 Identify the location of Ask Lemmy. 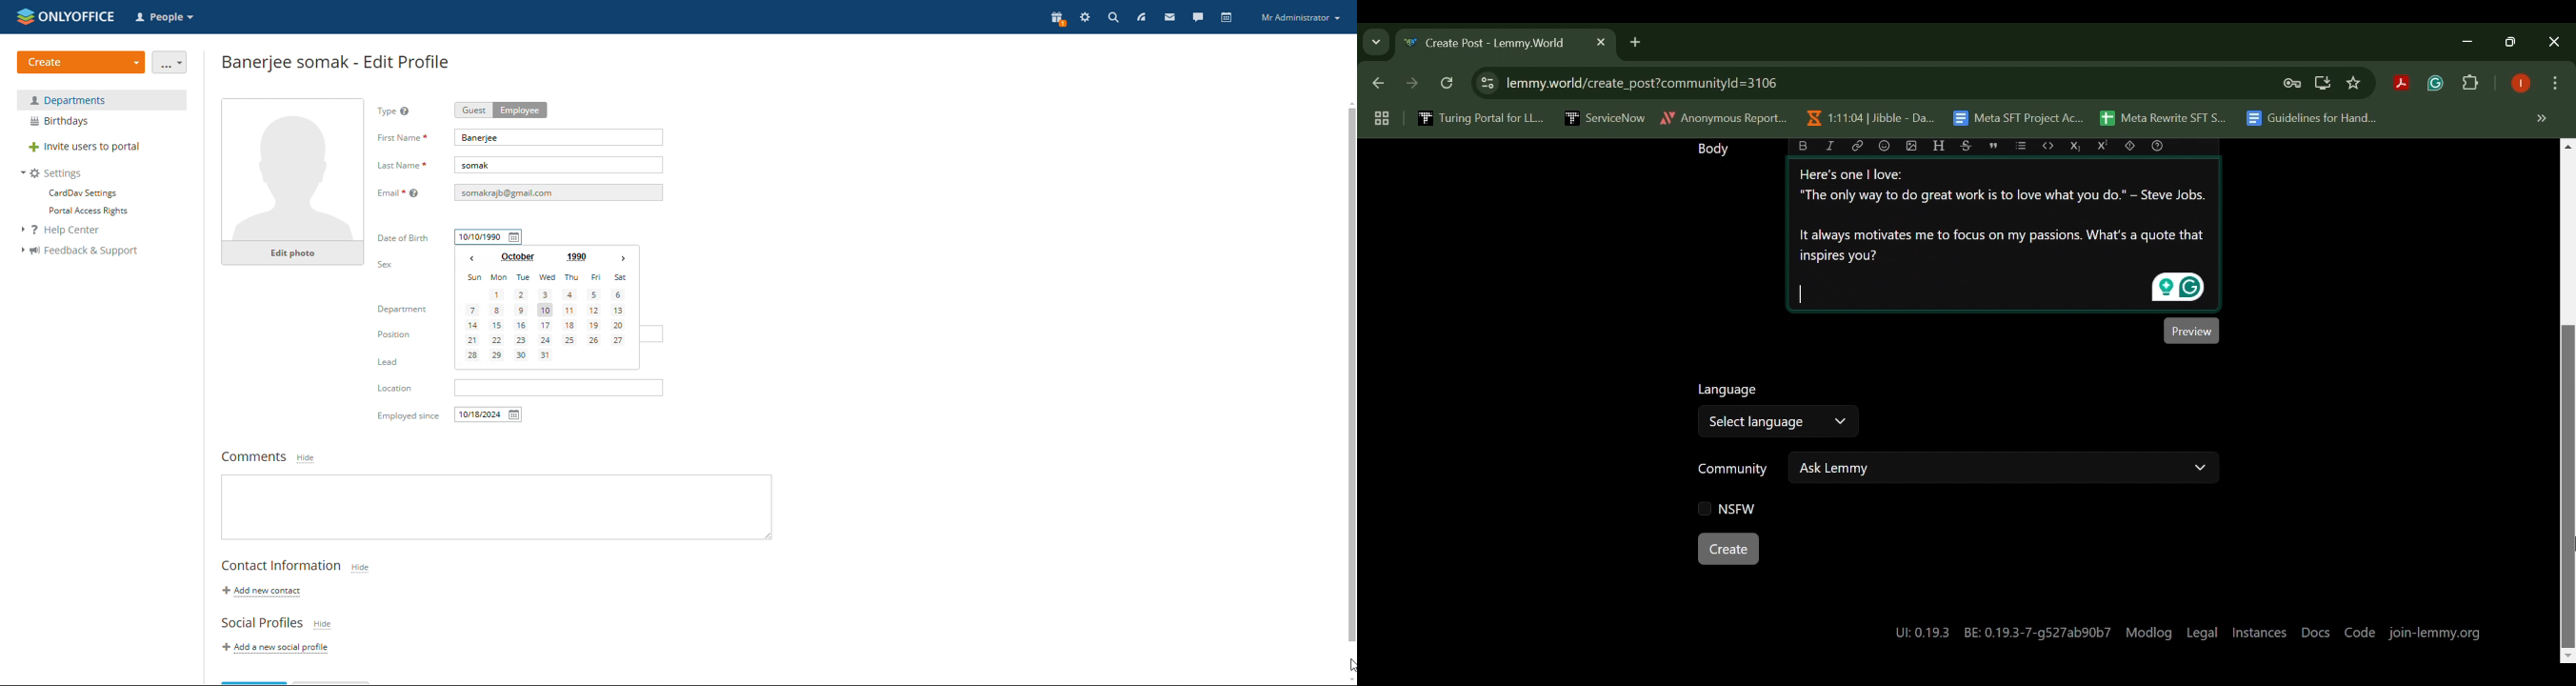
(2005, 467).